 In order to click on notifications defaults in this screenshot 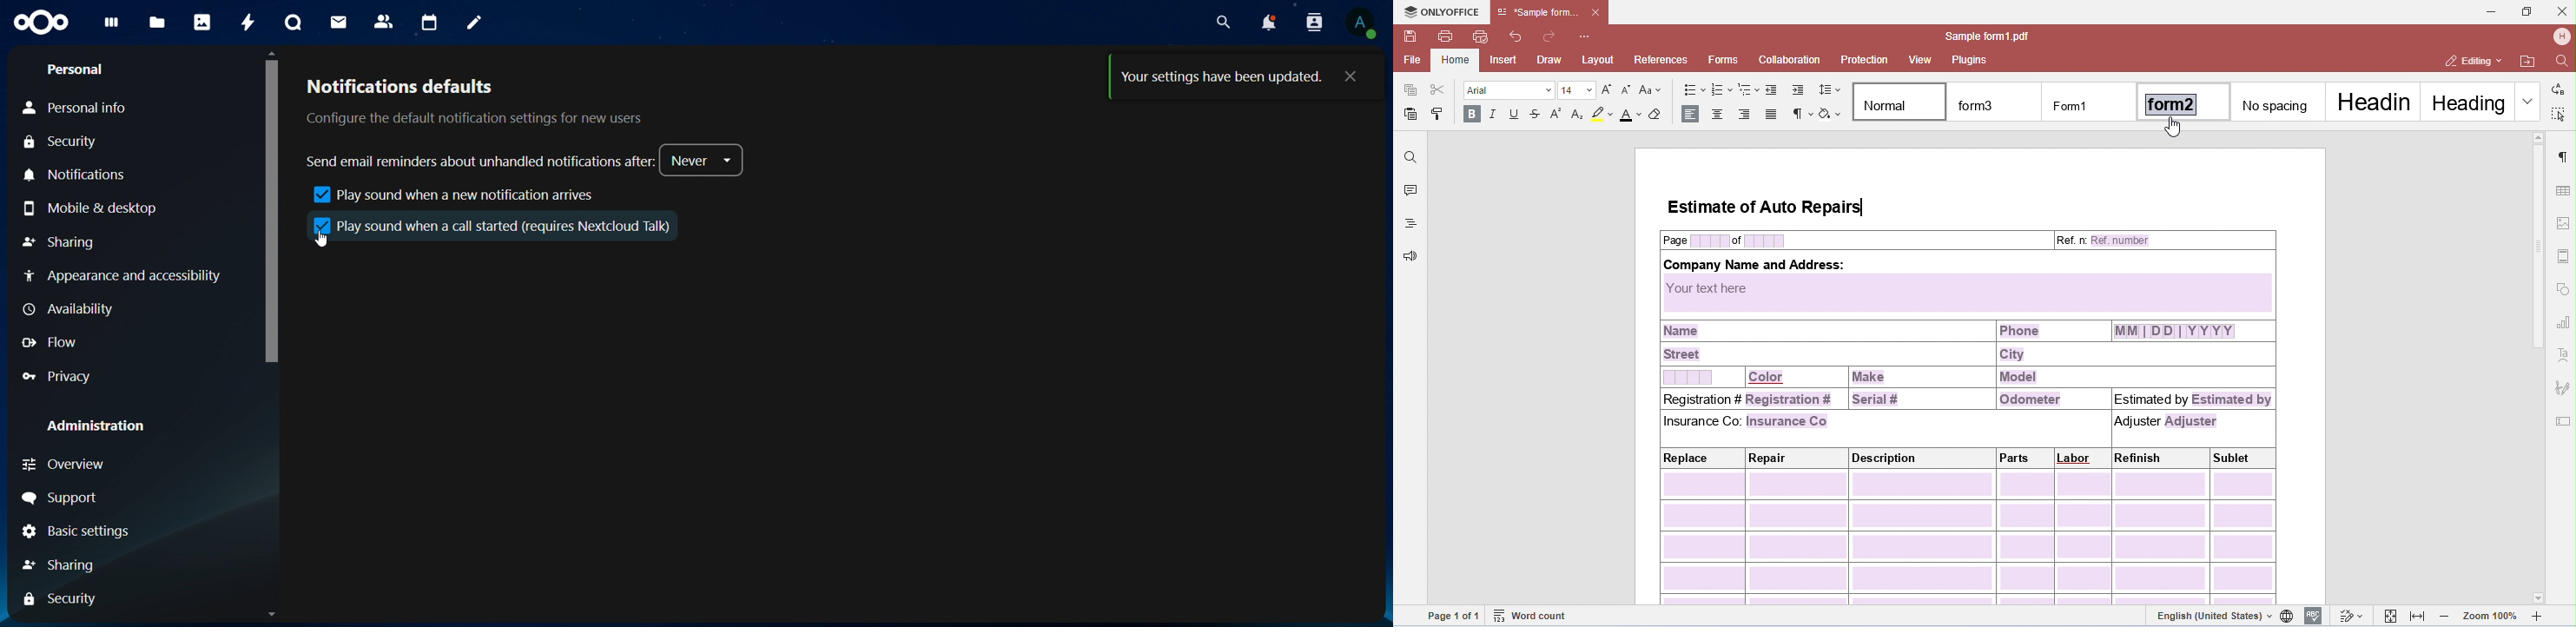, I will do `click(473, 104)`.